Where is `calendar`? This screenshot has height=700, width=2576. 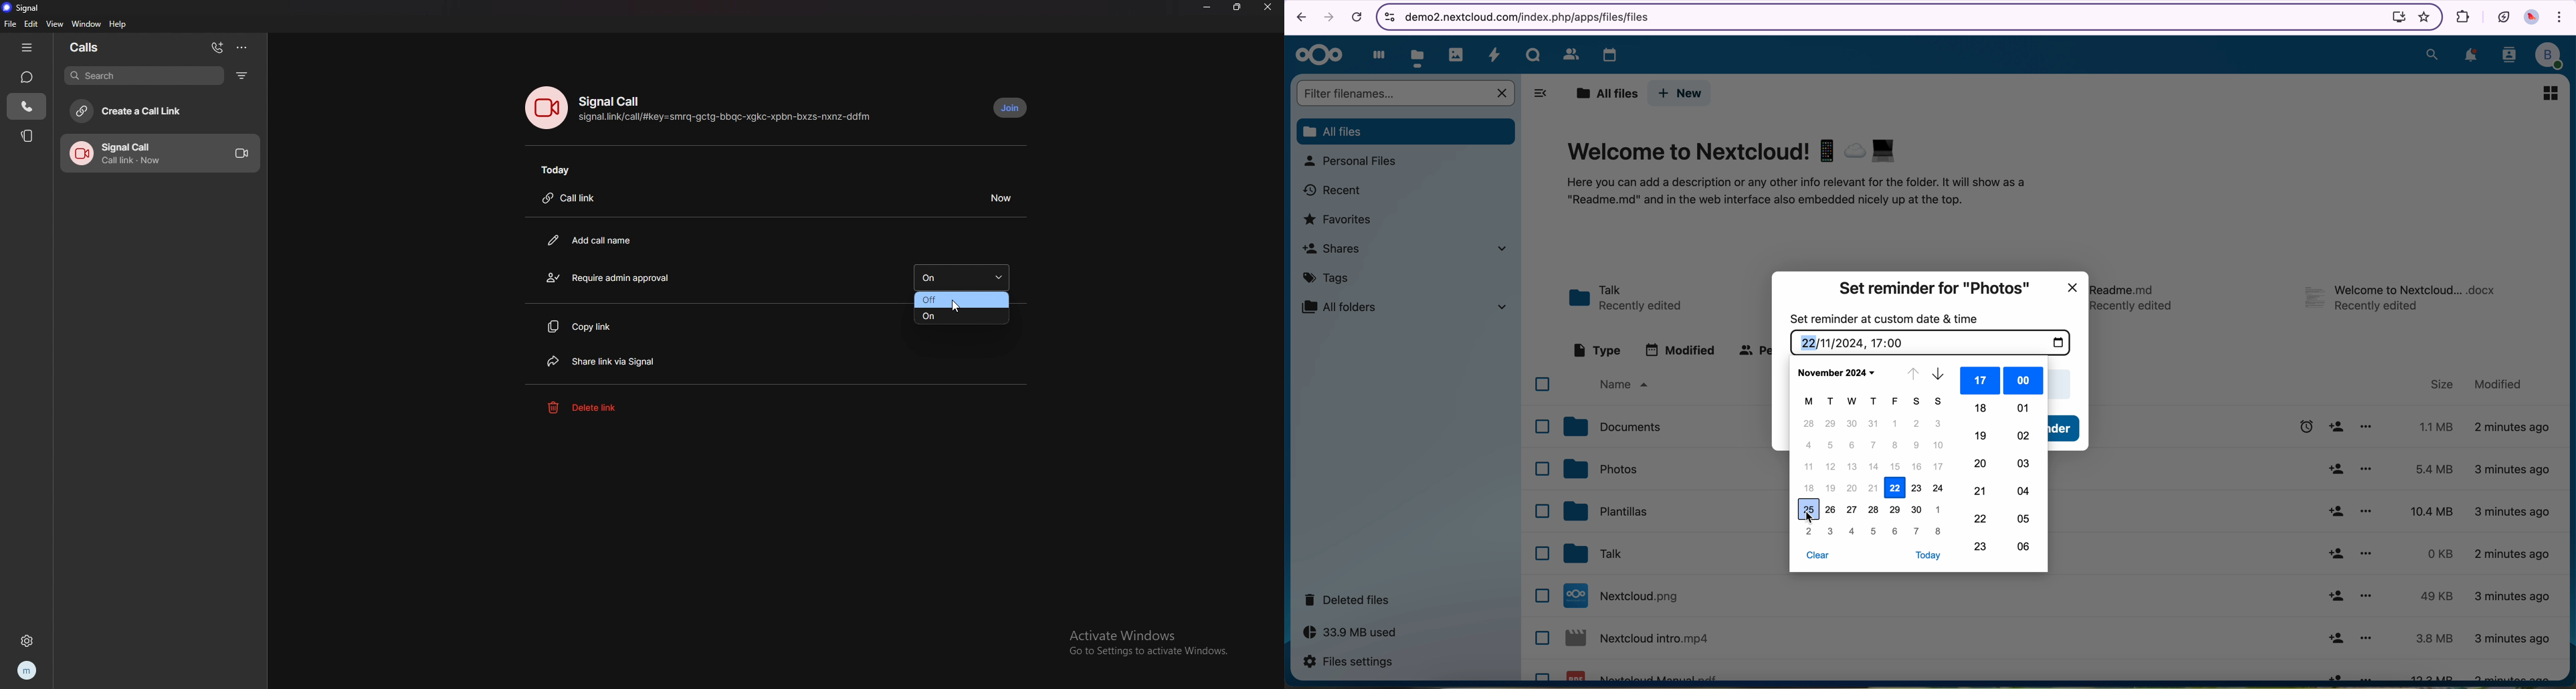
calendar is located at coordinates (1604, 52).